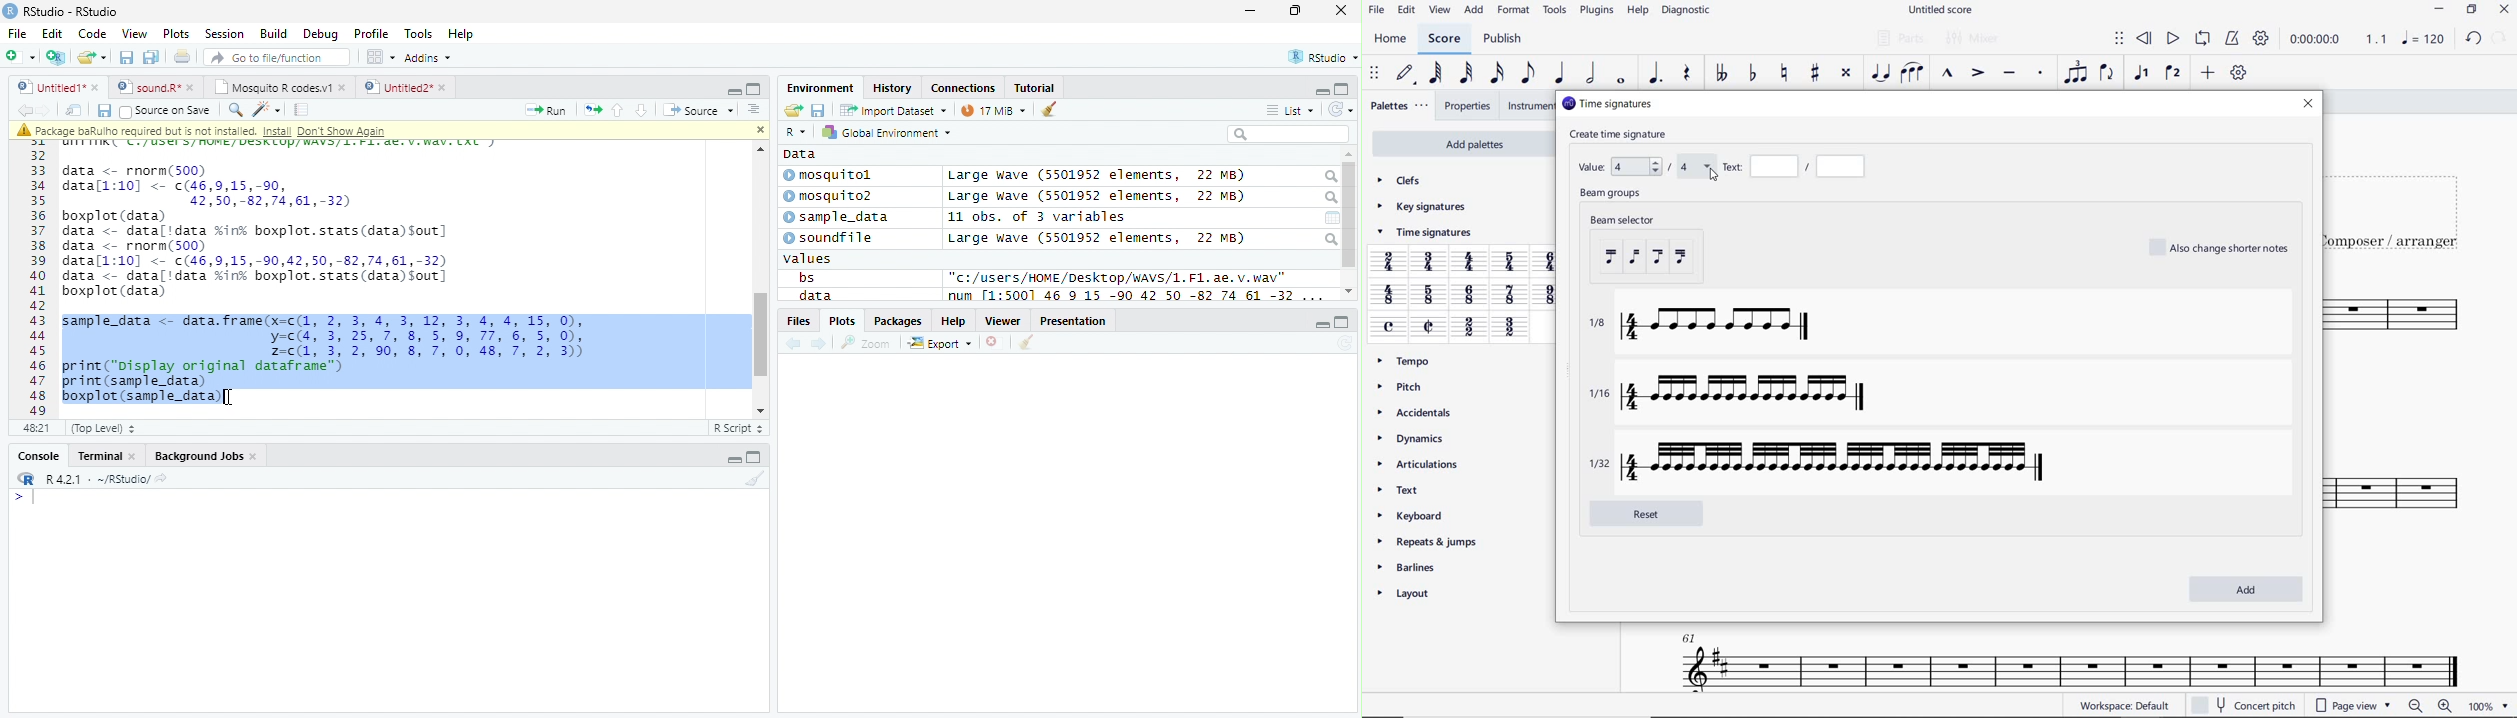 This screenshot has width=2520, height=728. What do you see at coordinates (884, 131) in the screenshot?
I see `Global Environment` at bounding box center [884, 131].